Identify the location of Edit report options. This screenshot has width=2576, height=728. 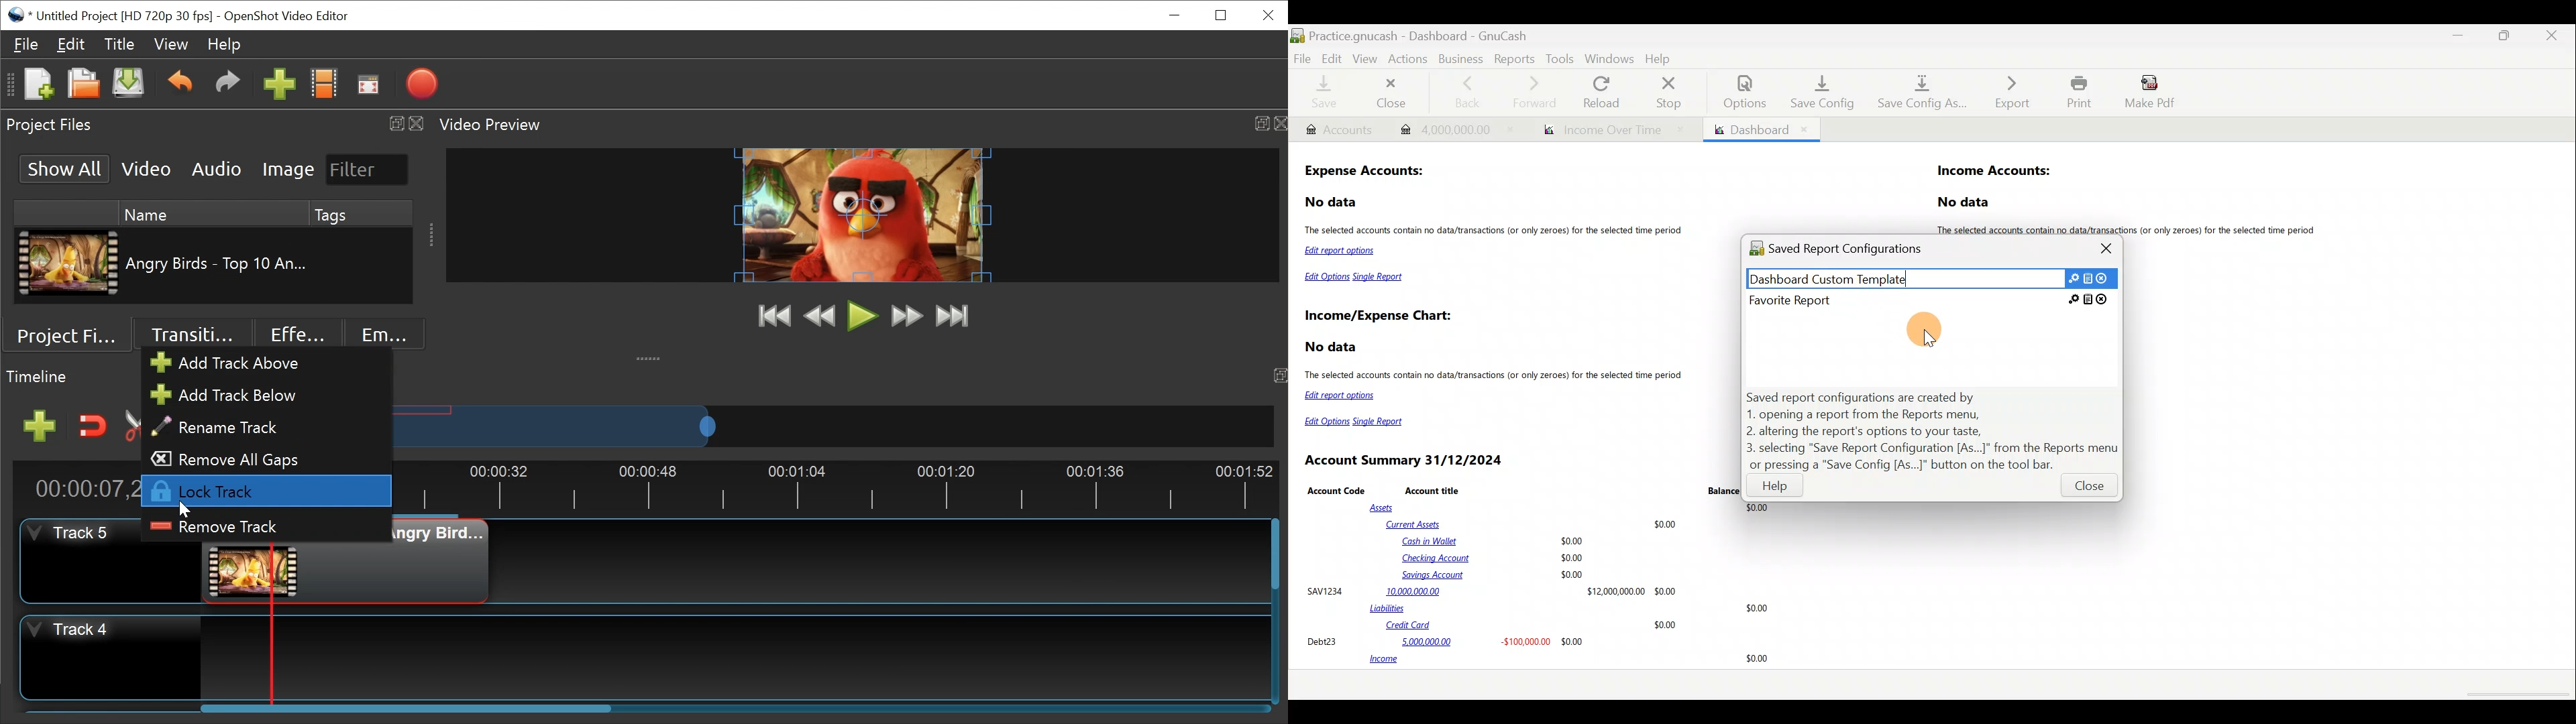
(1343, 252).